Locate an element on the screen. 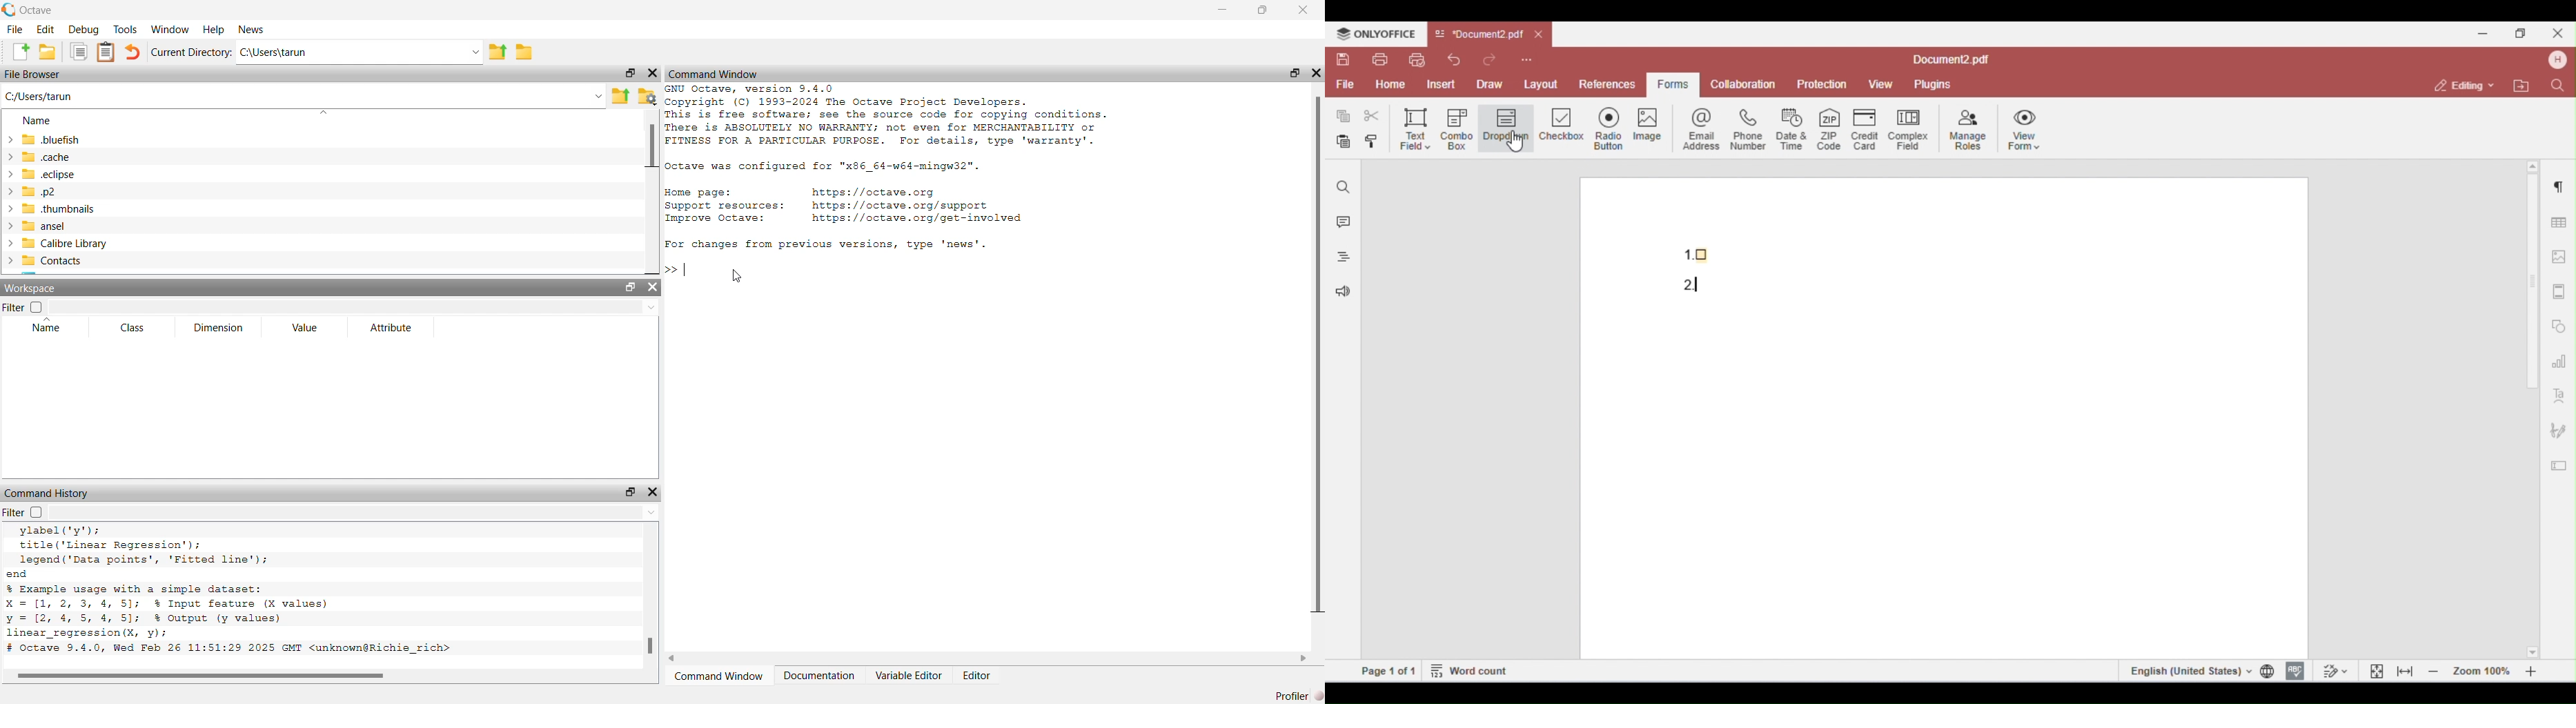 The height and width of the screenshot is (728, 2576). edit is located at coordinates (46, 28).